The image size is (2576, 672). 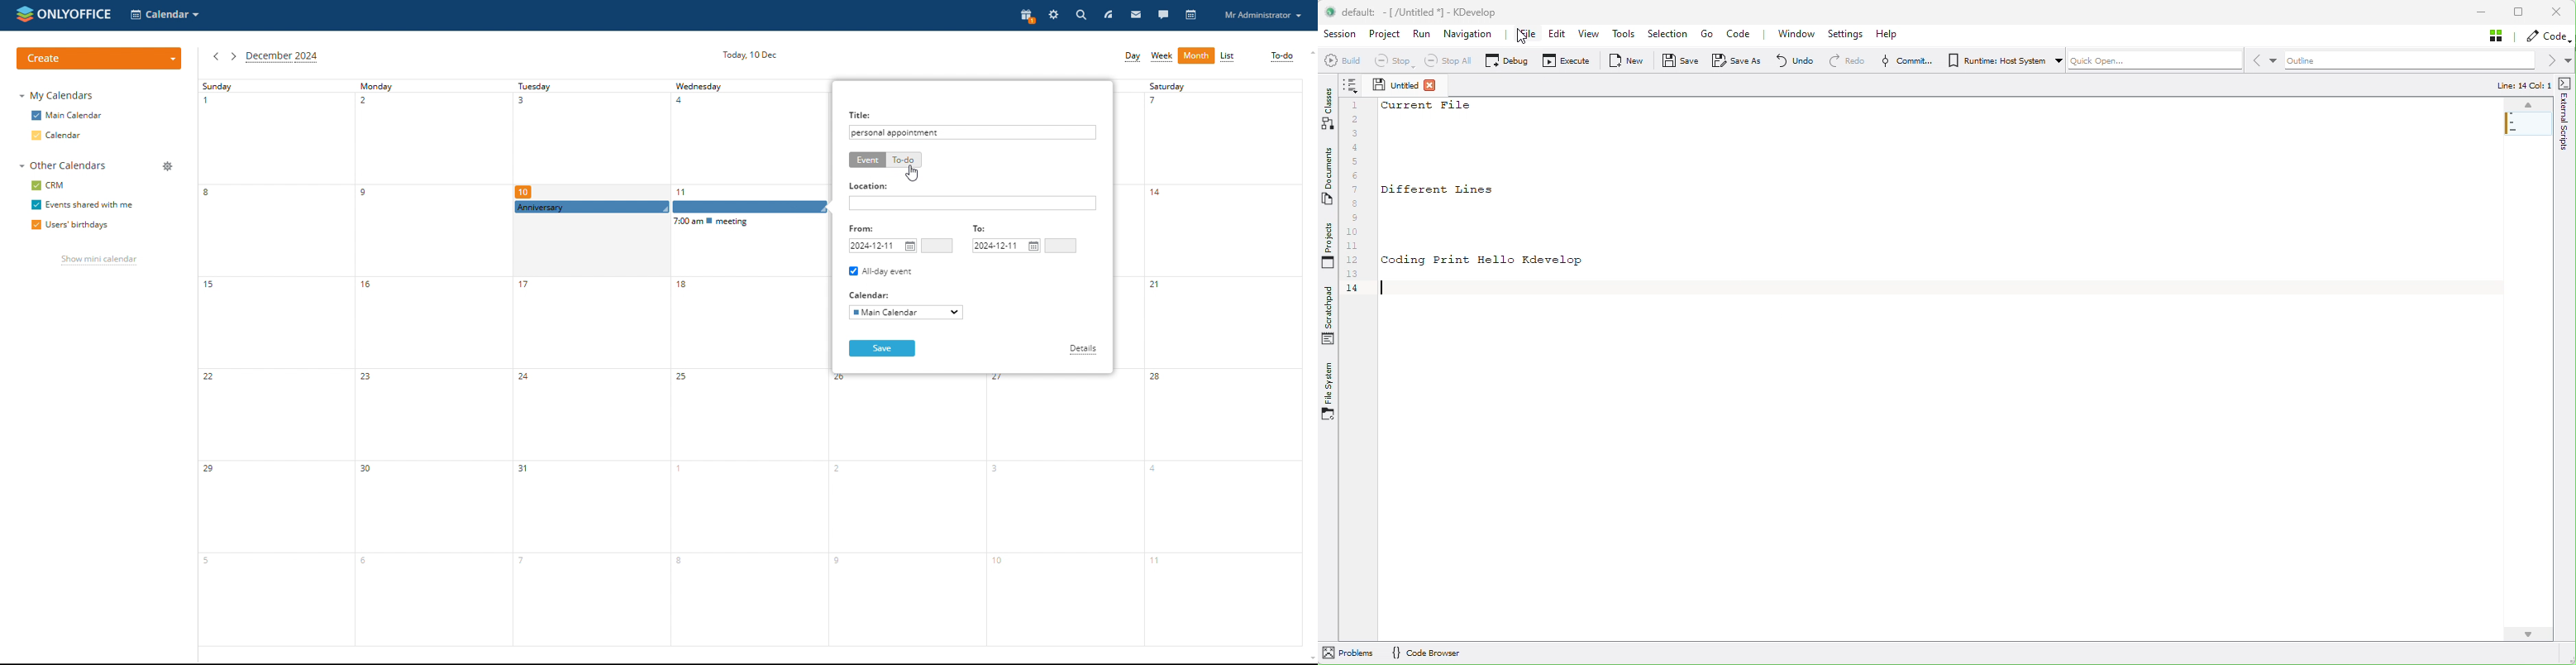 What do you see at coordinates (673, 207) in the screenshot?
I see `scheduled event` at bounding box center [673, 207].